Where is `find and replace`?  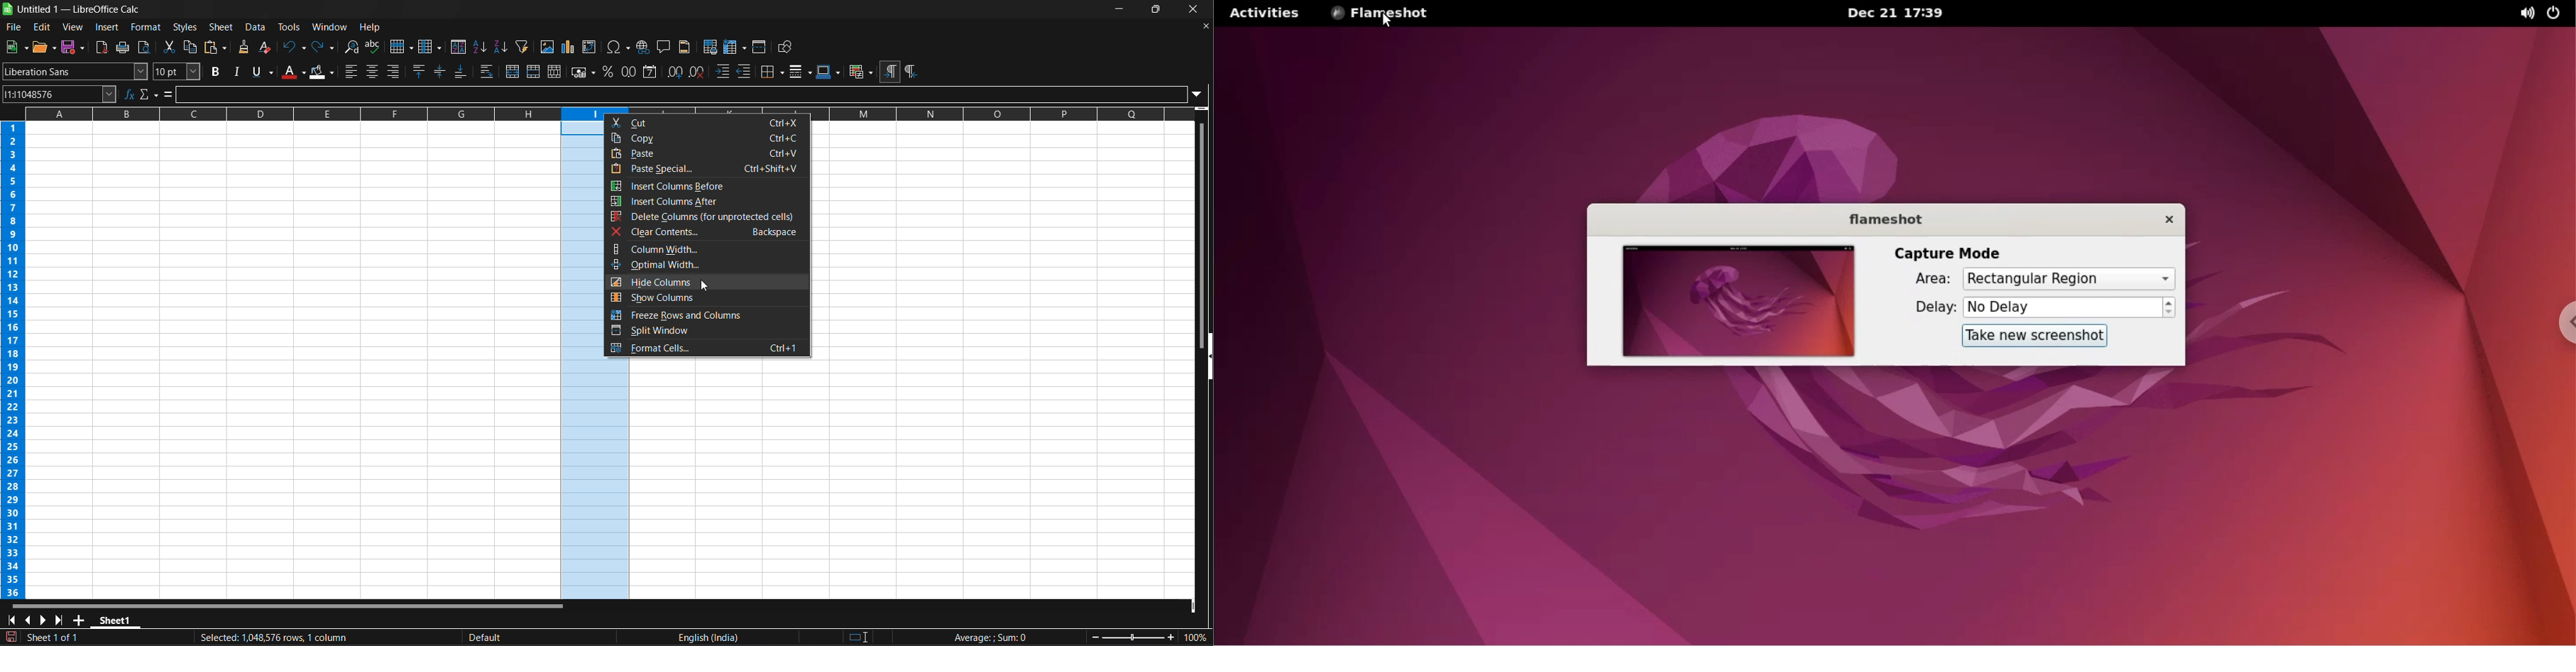 find and replace is located at coordinates (351, 47).